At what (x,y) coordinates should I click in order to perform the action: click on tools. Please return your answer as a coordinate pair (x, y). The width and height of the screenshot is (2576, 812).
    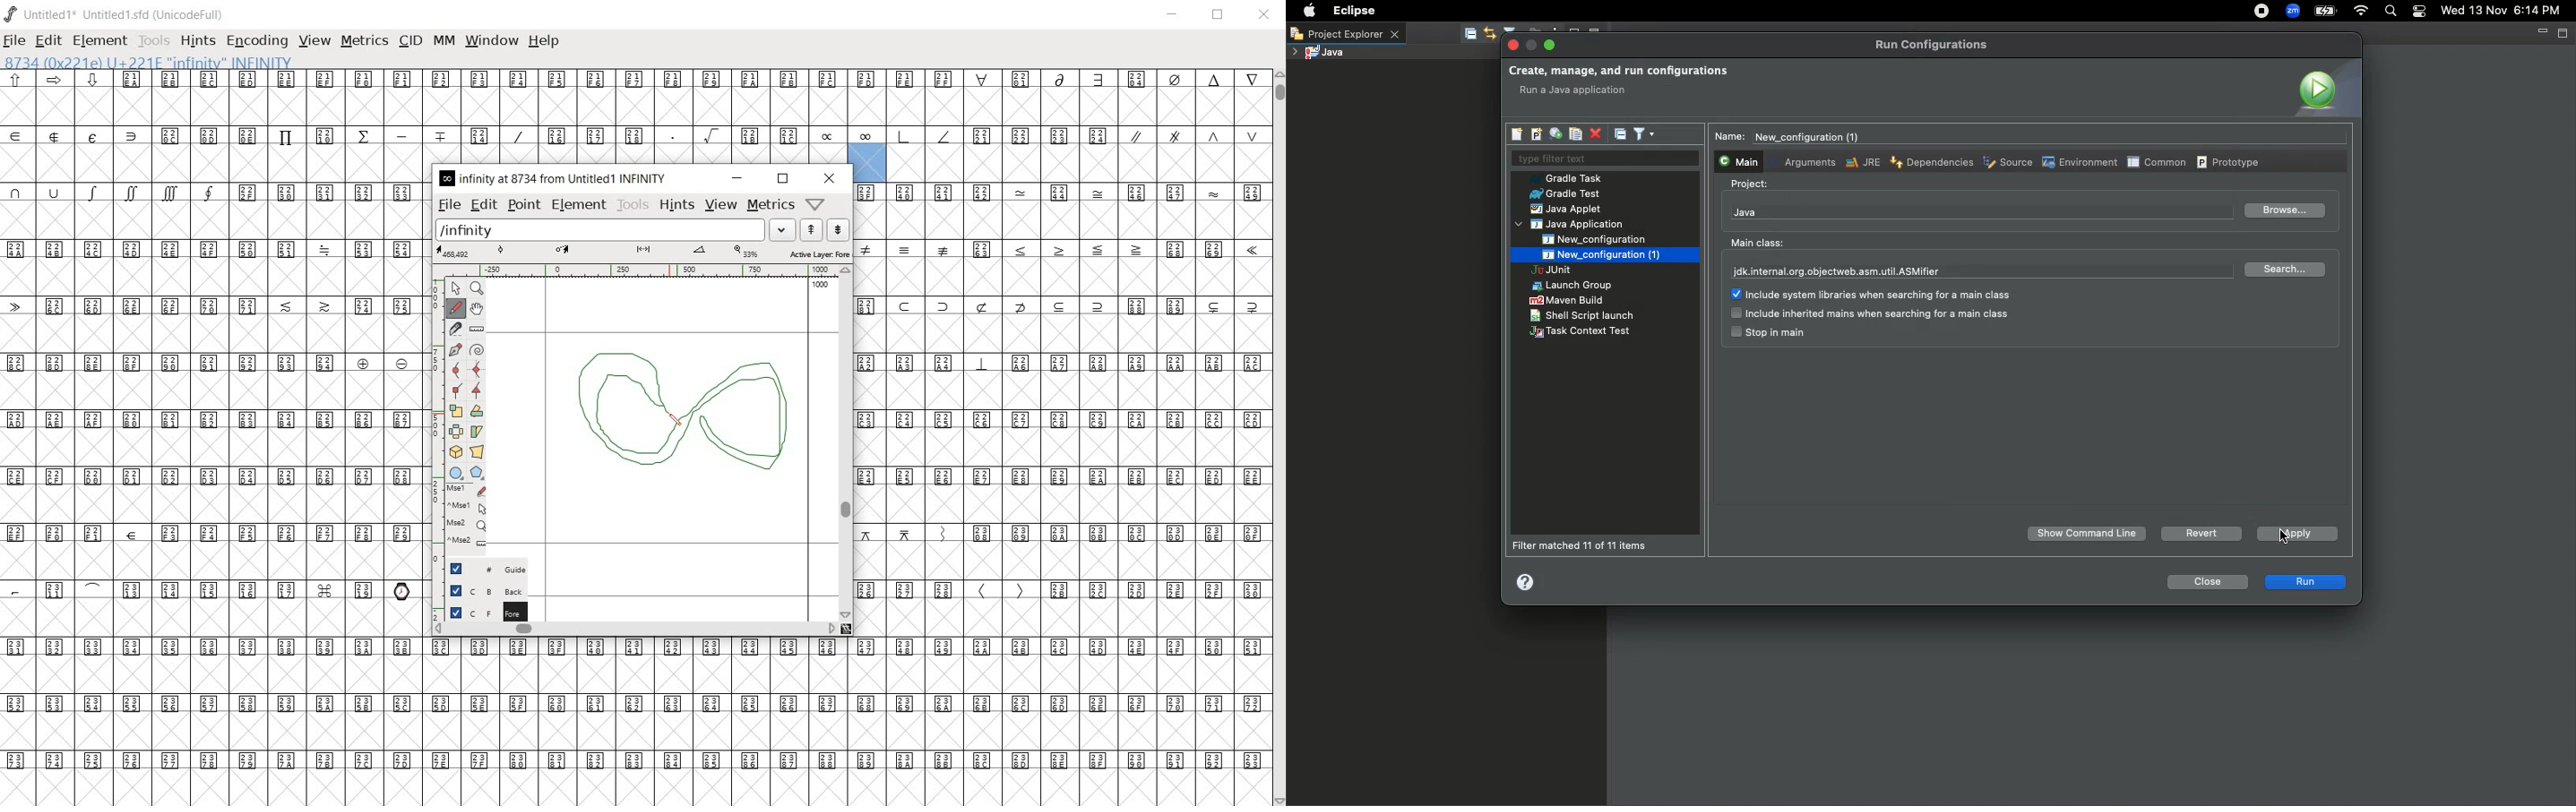
    Looking at the image, I should click on (155, 41).